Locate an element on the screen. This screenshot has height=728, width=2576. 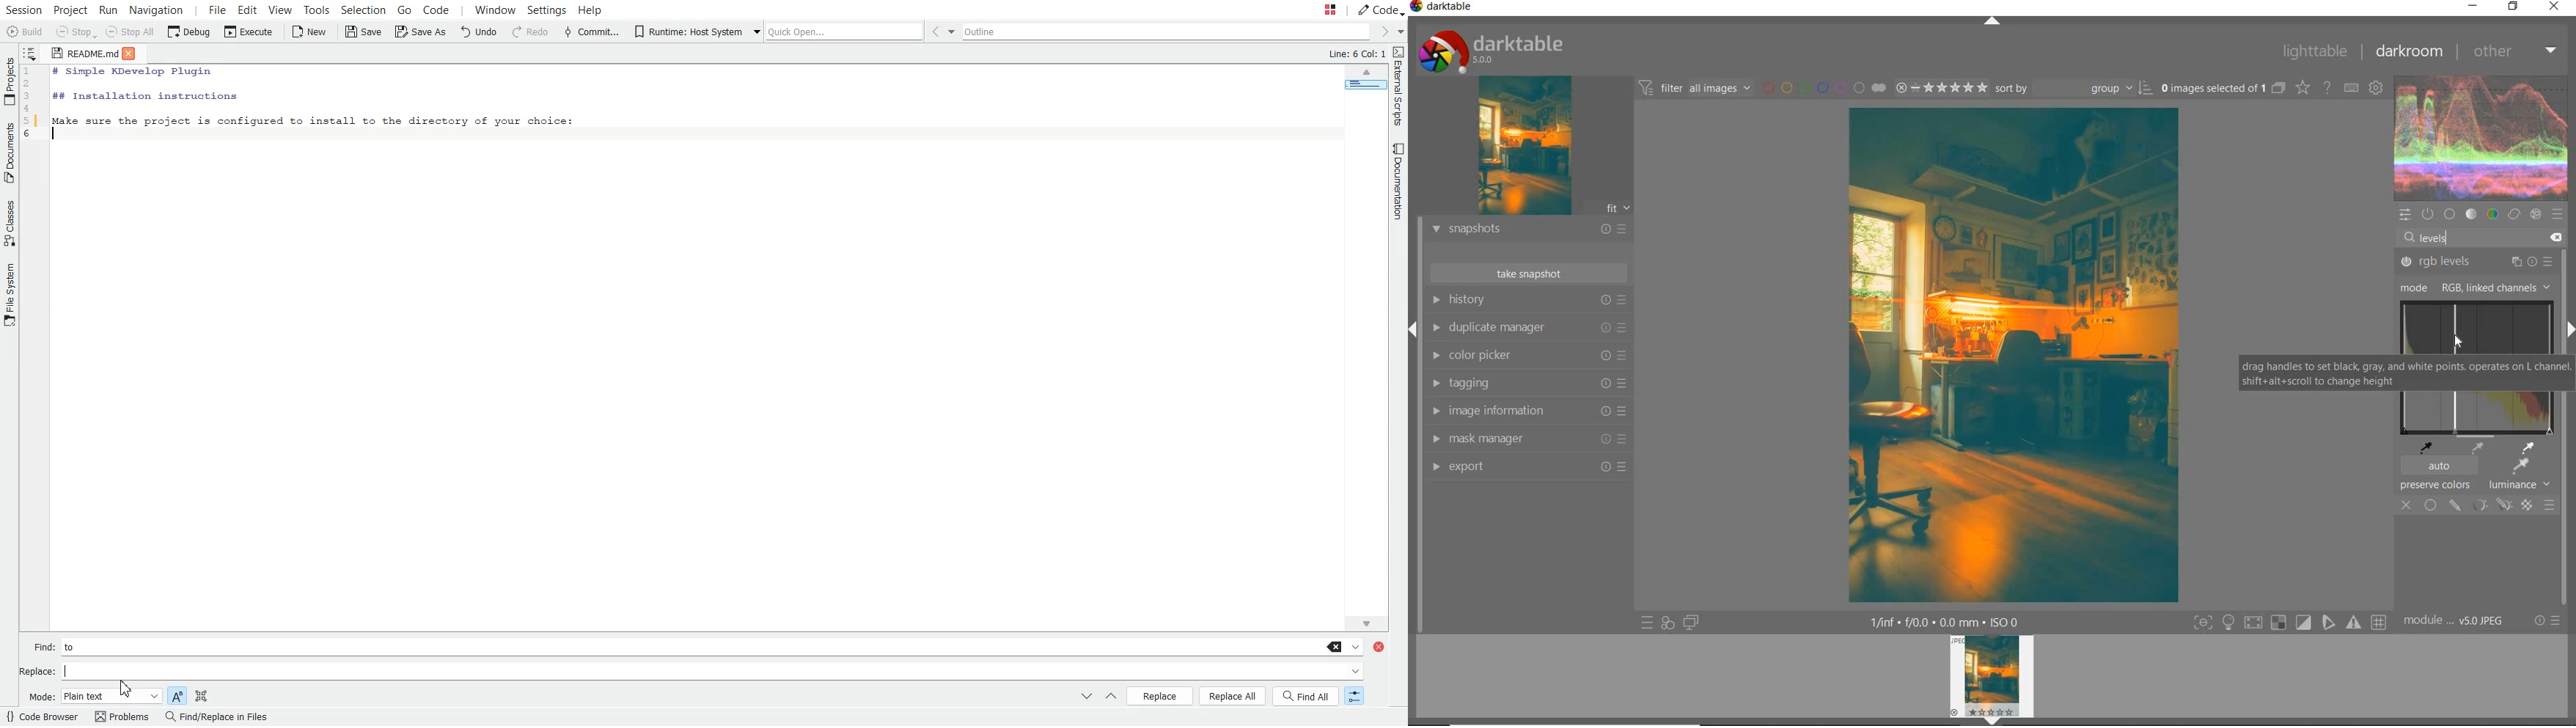
auto is located at coordinates (2438, 467).